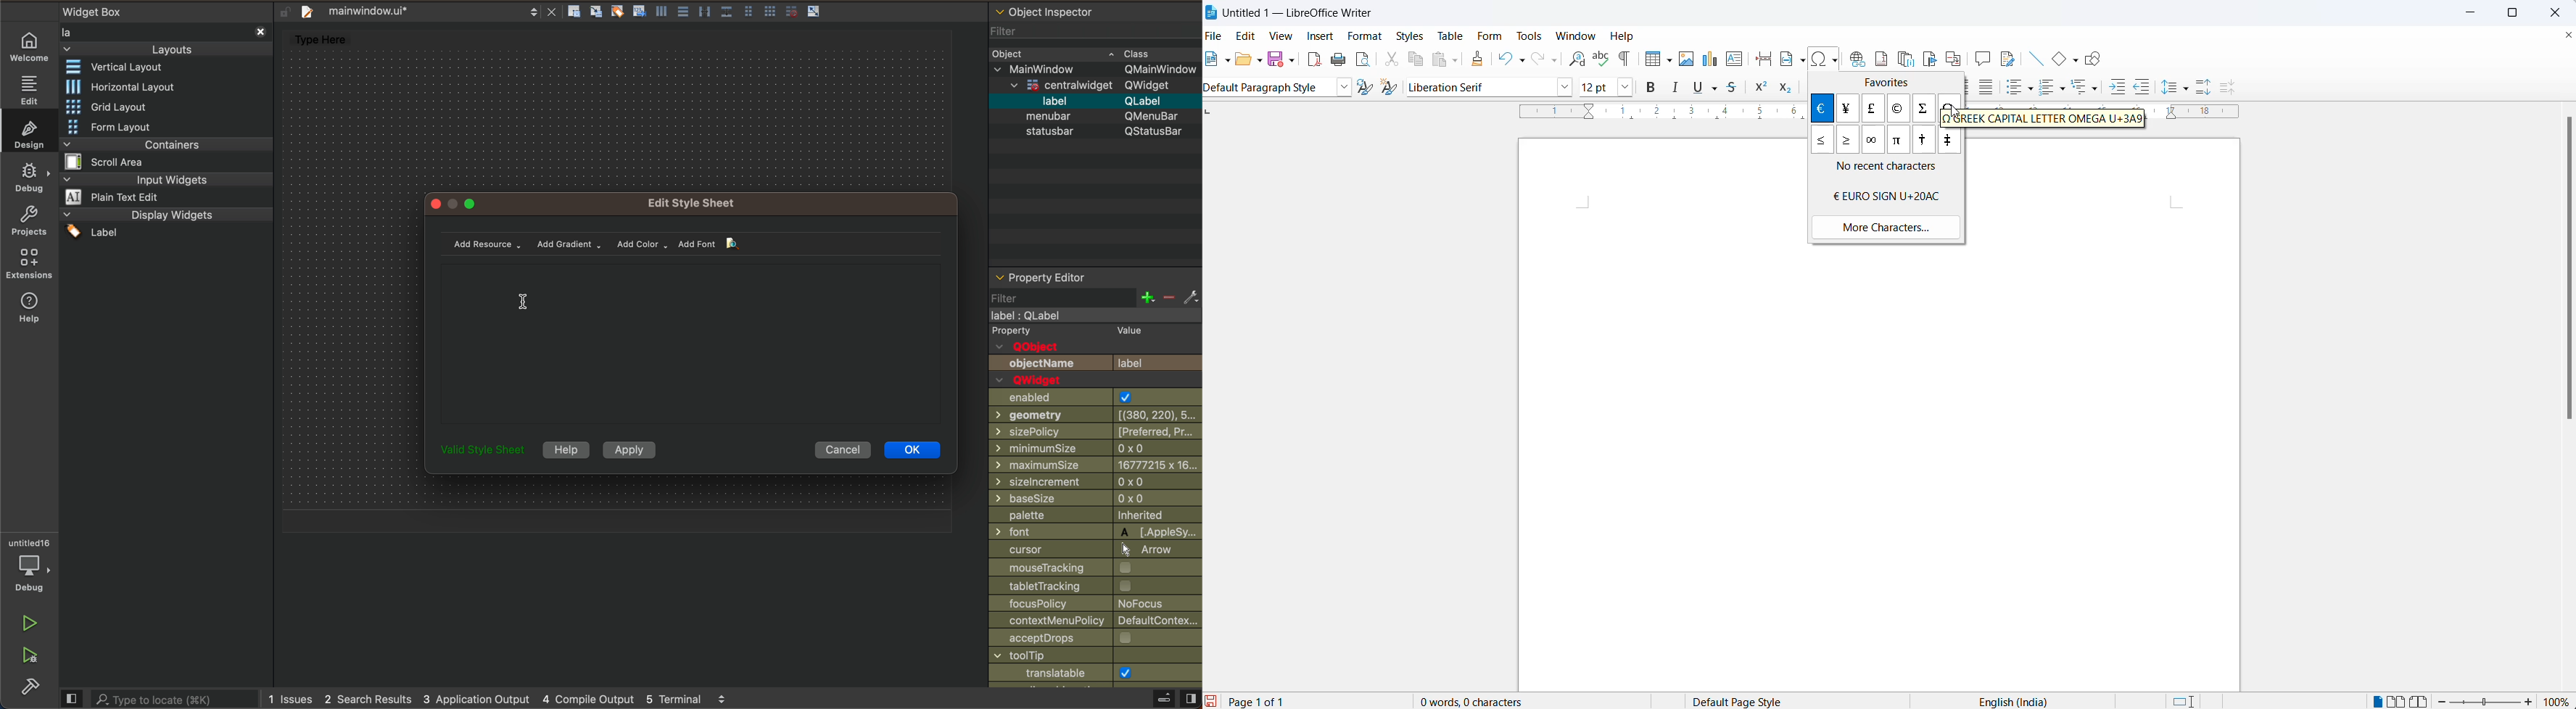 This screenshot has width=2576, height=728. Describe the element at coordinates (2057, 59) in the screenshot. I see `basic shapes` at that location.